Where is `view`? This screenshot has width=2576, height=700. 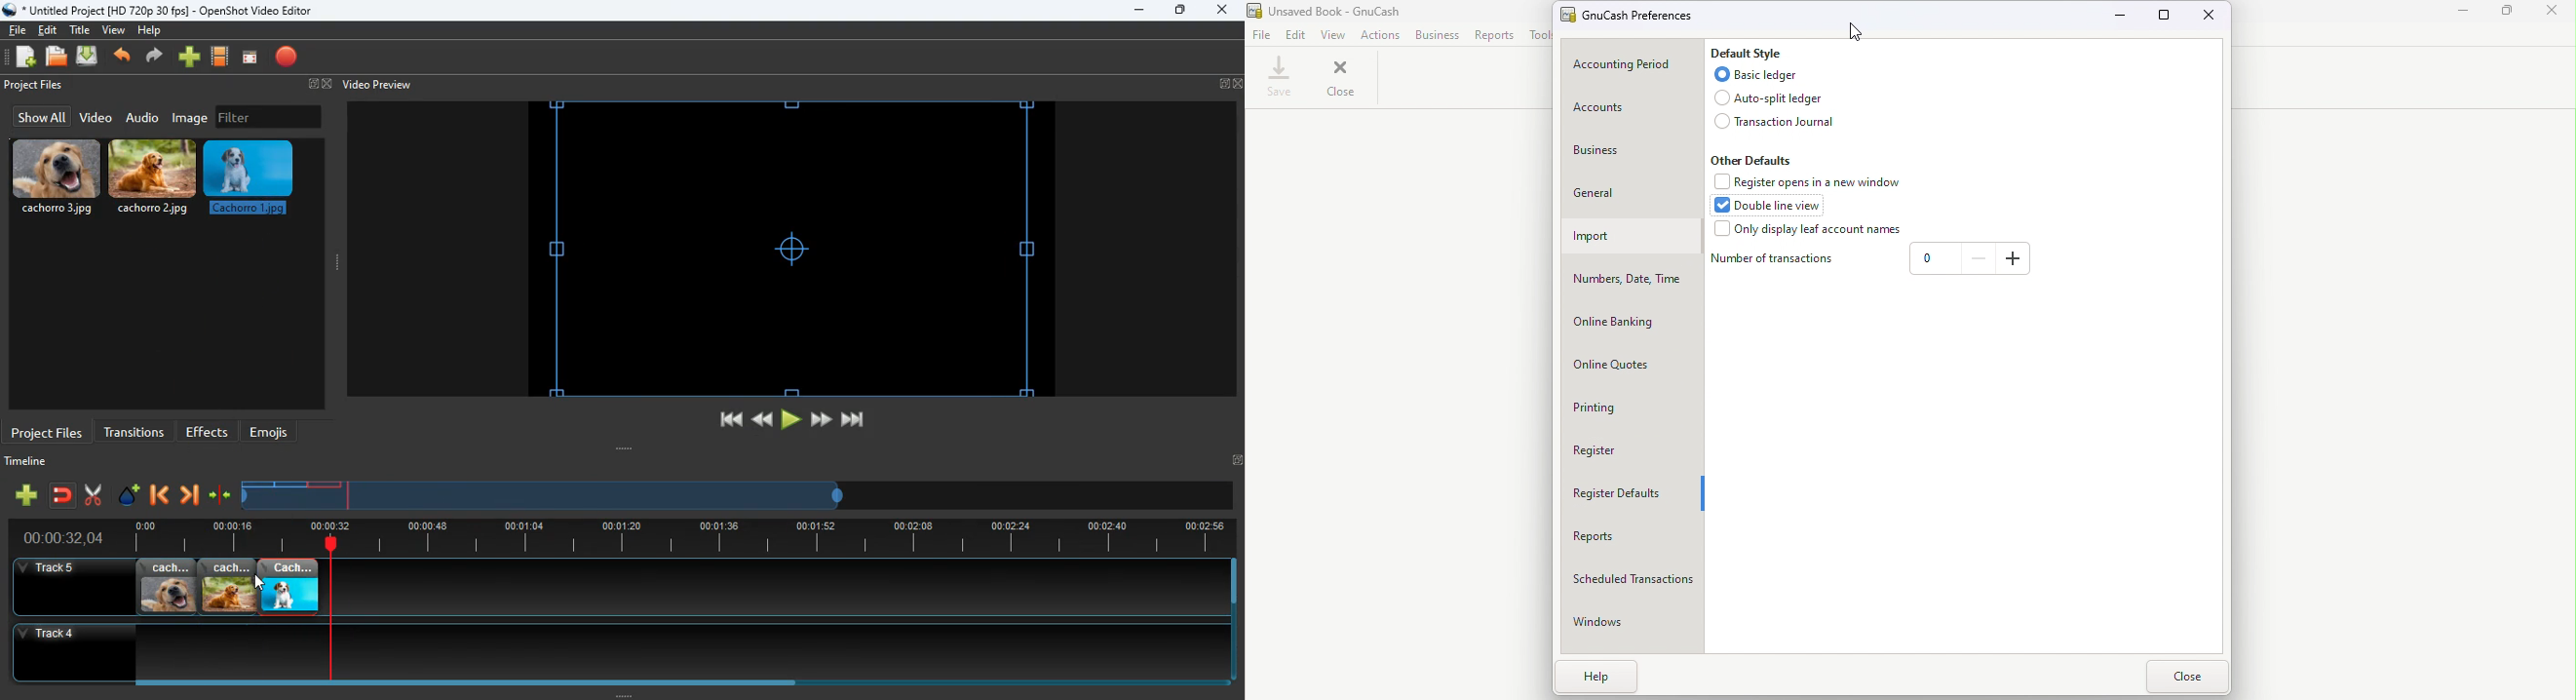 view is located at coordinates (115, 30).